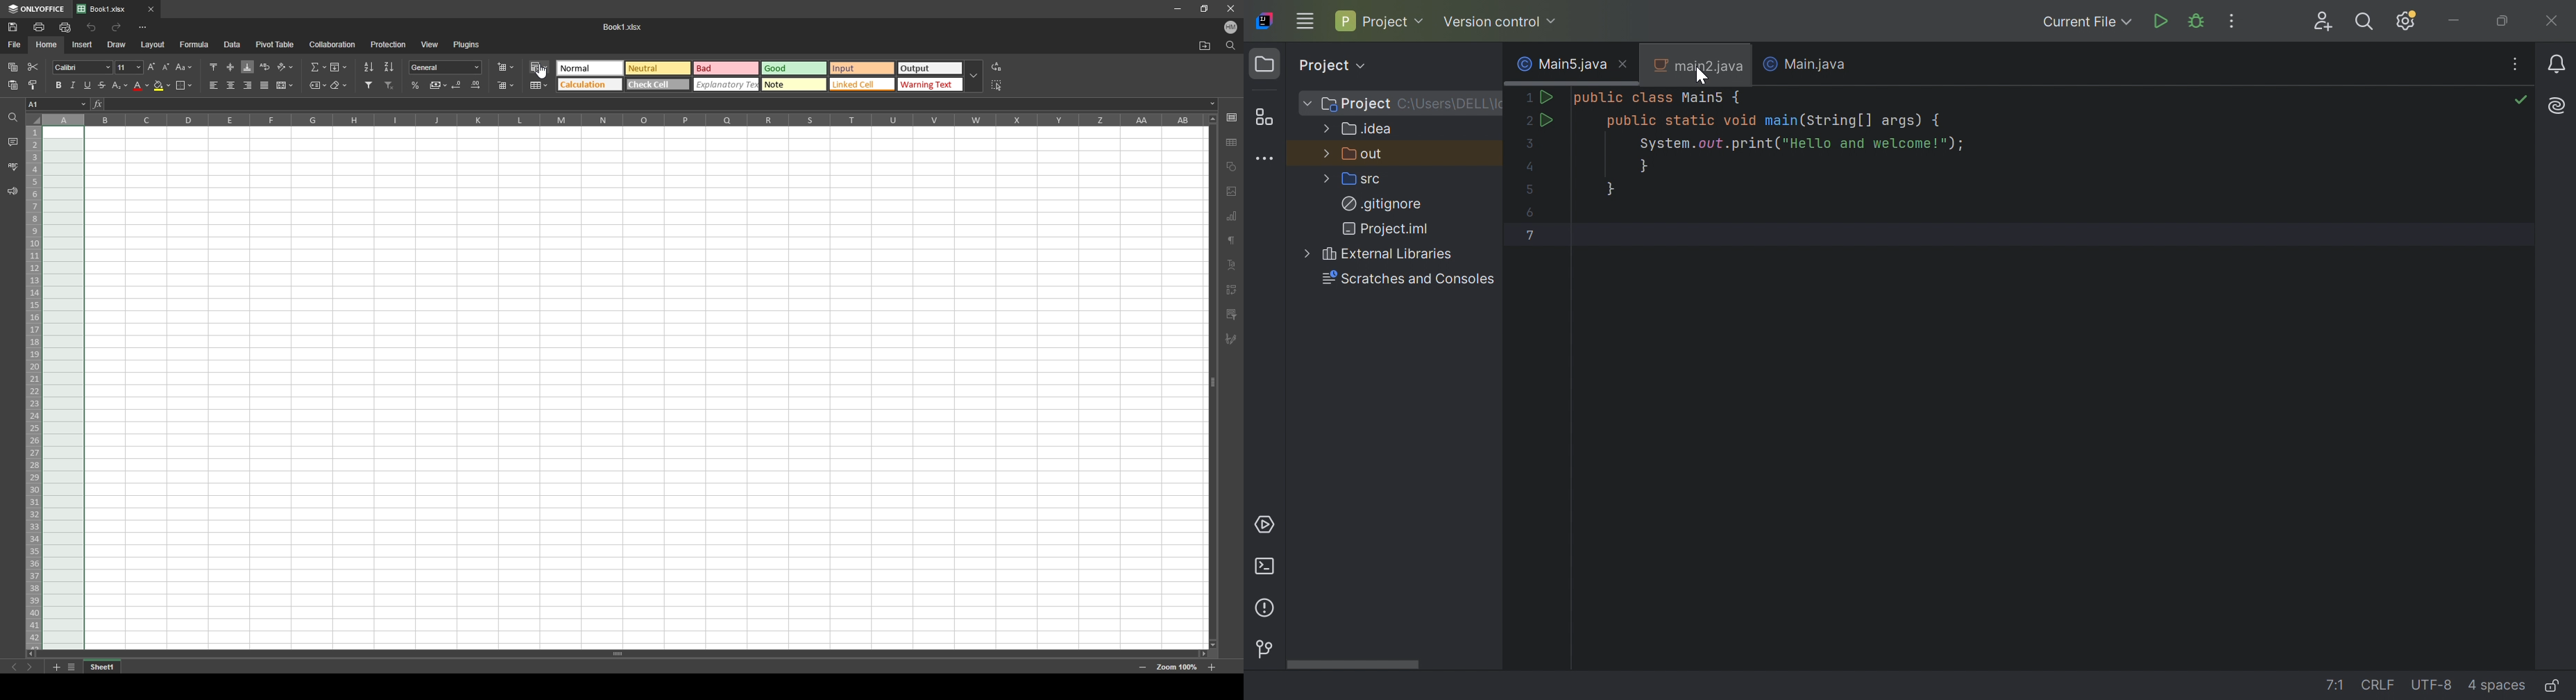  What do you see at coordinates (475, 85) in the screenshot?
I see `increase decimal` at bounding box center [475, 85].